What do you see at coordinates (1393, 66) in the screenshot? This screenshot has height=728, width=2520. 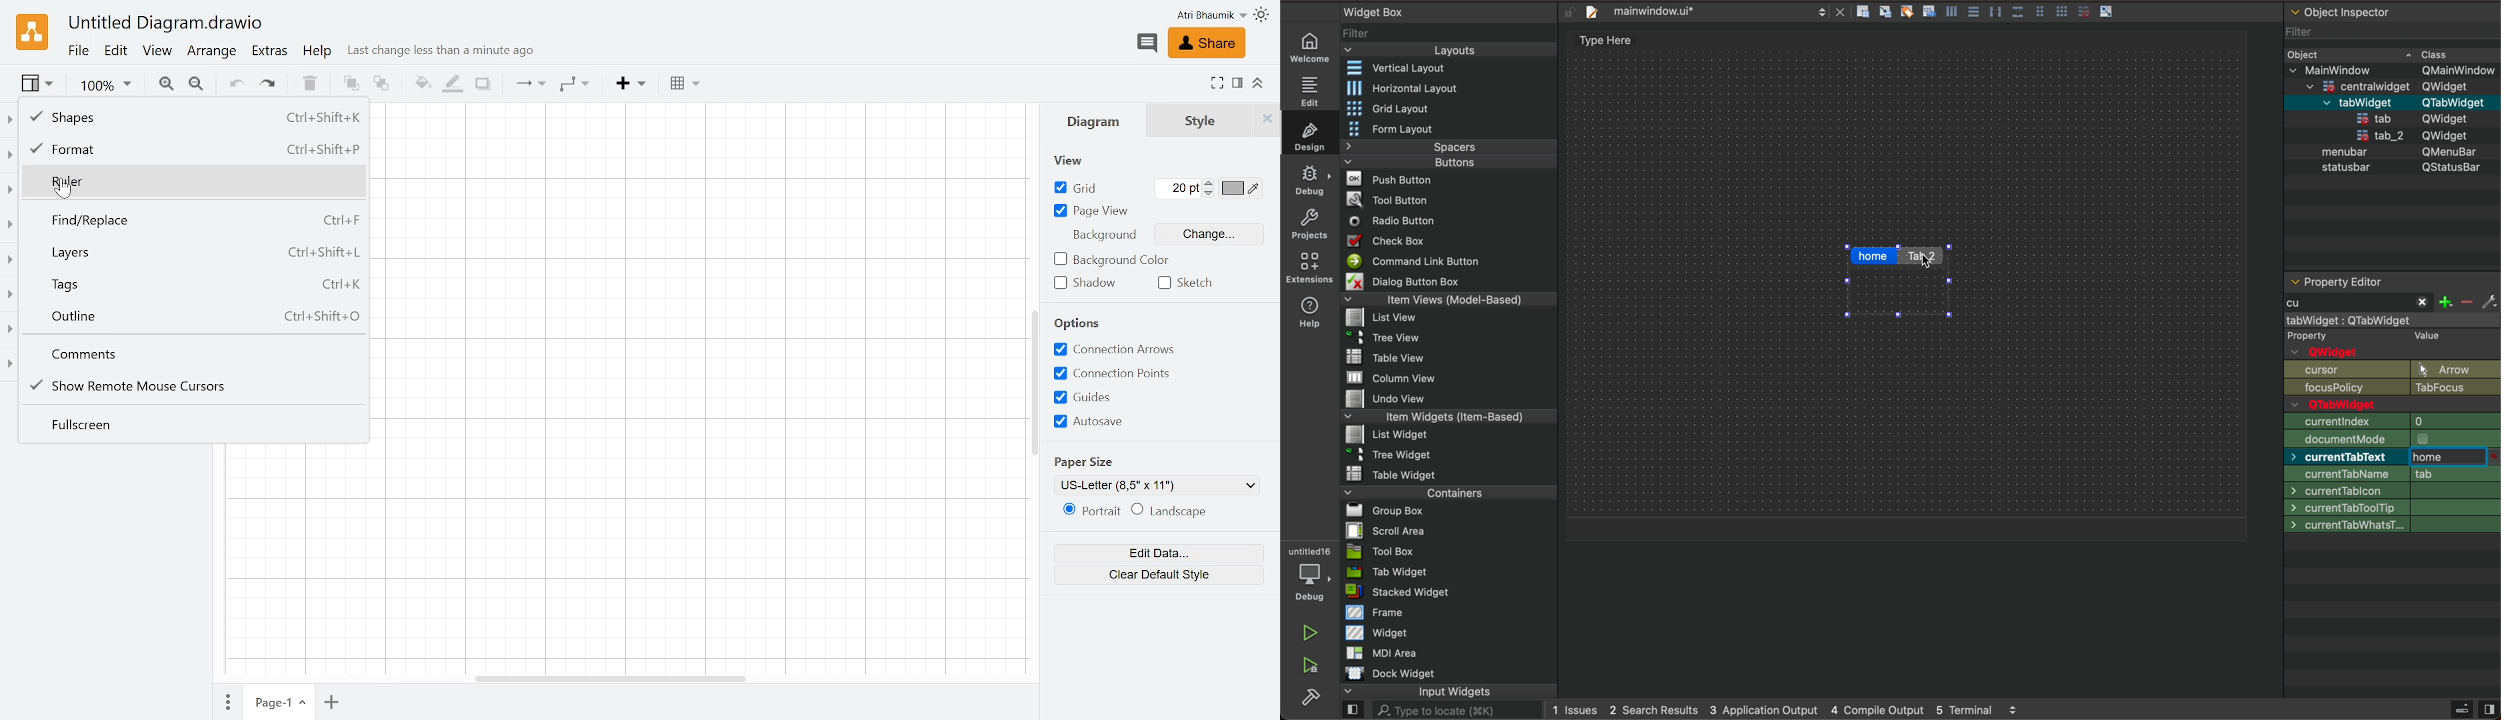 I see `Vertical Layout` at bounding box center [1393, 66].